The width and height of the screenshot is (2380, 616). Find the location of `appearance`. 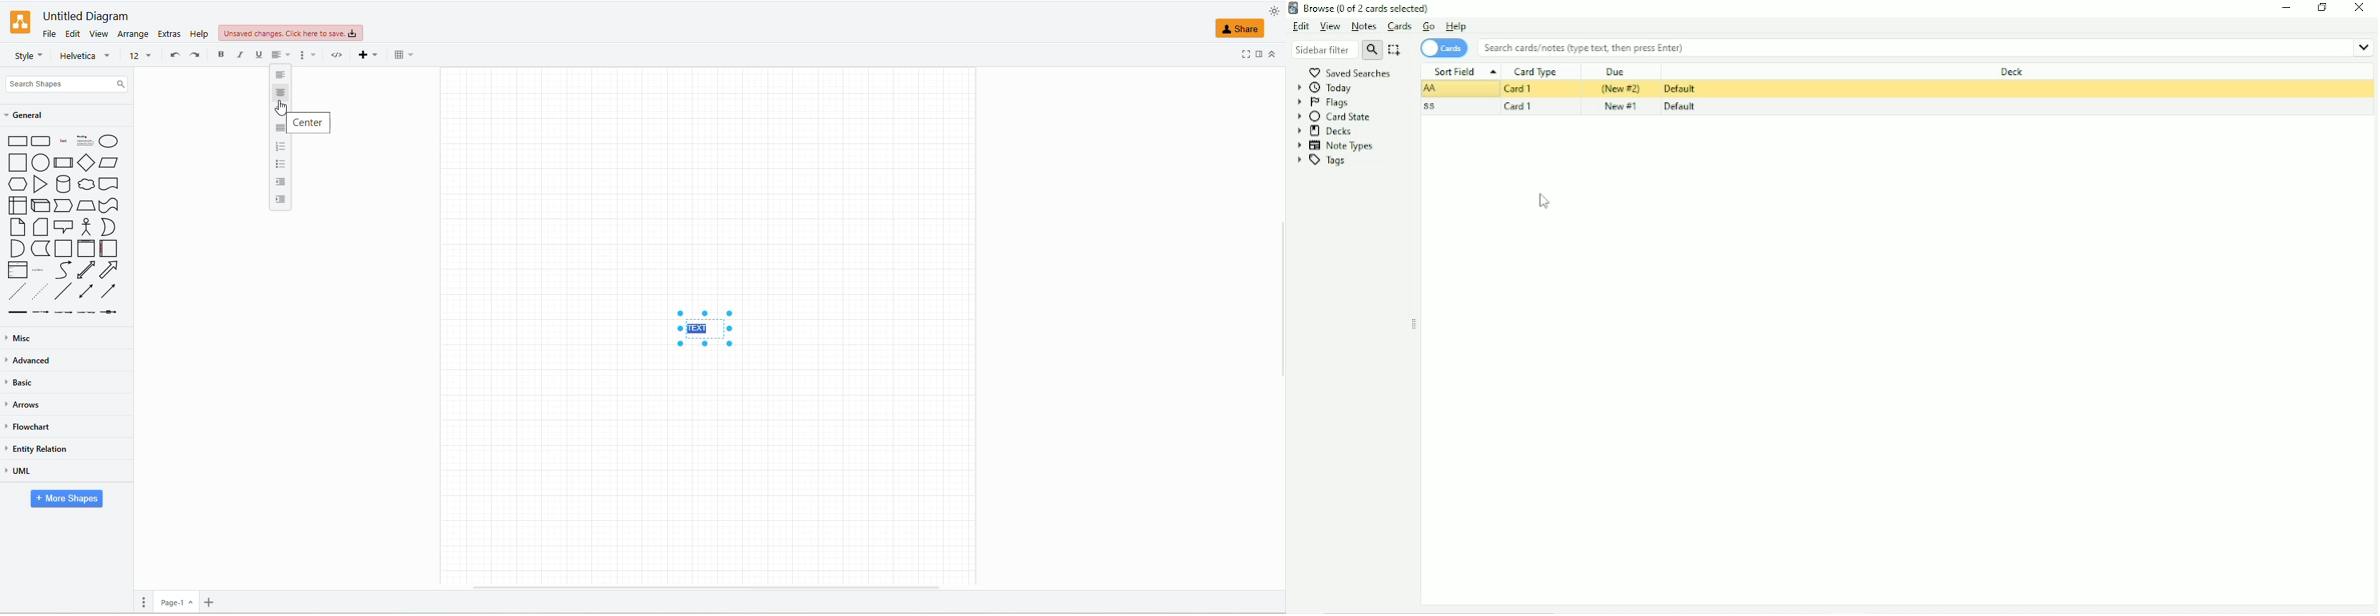

appearance is located at coordinates (1270, 13).